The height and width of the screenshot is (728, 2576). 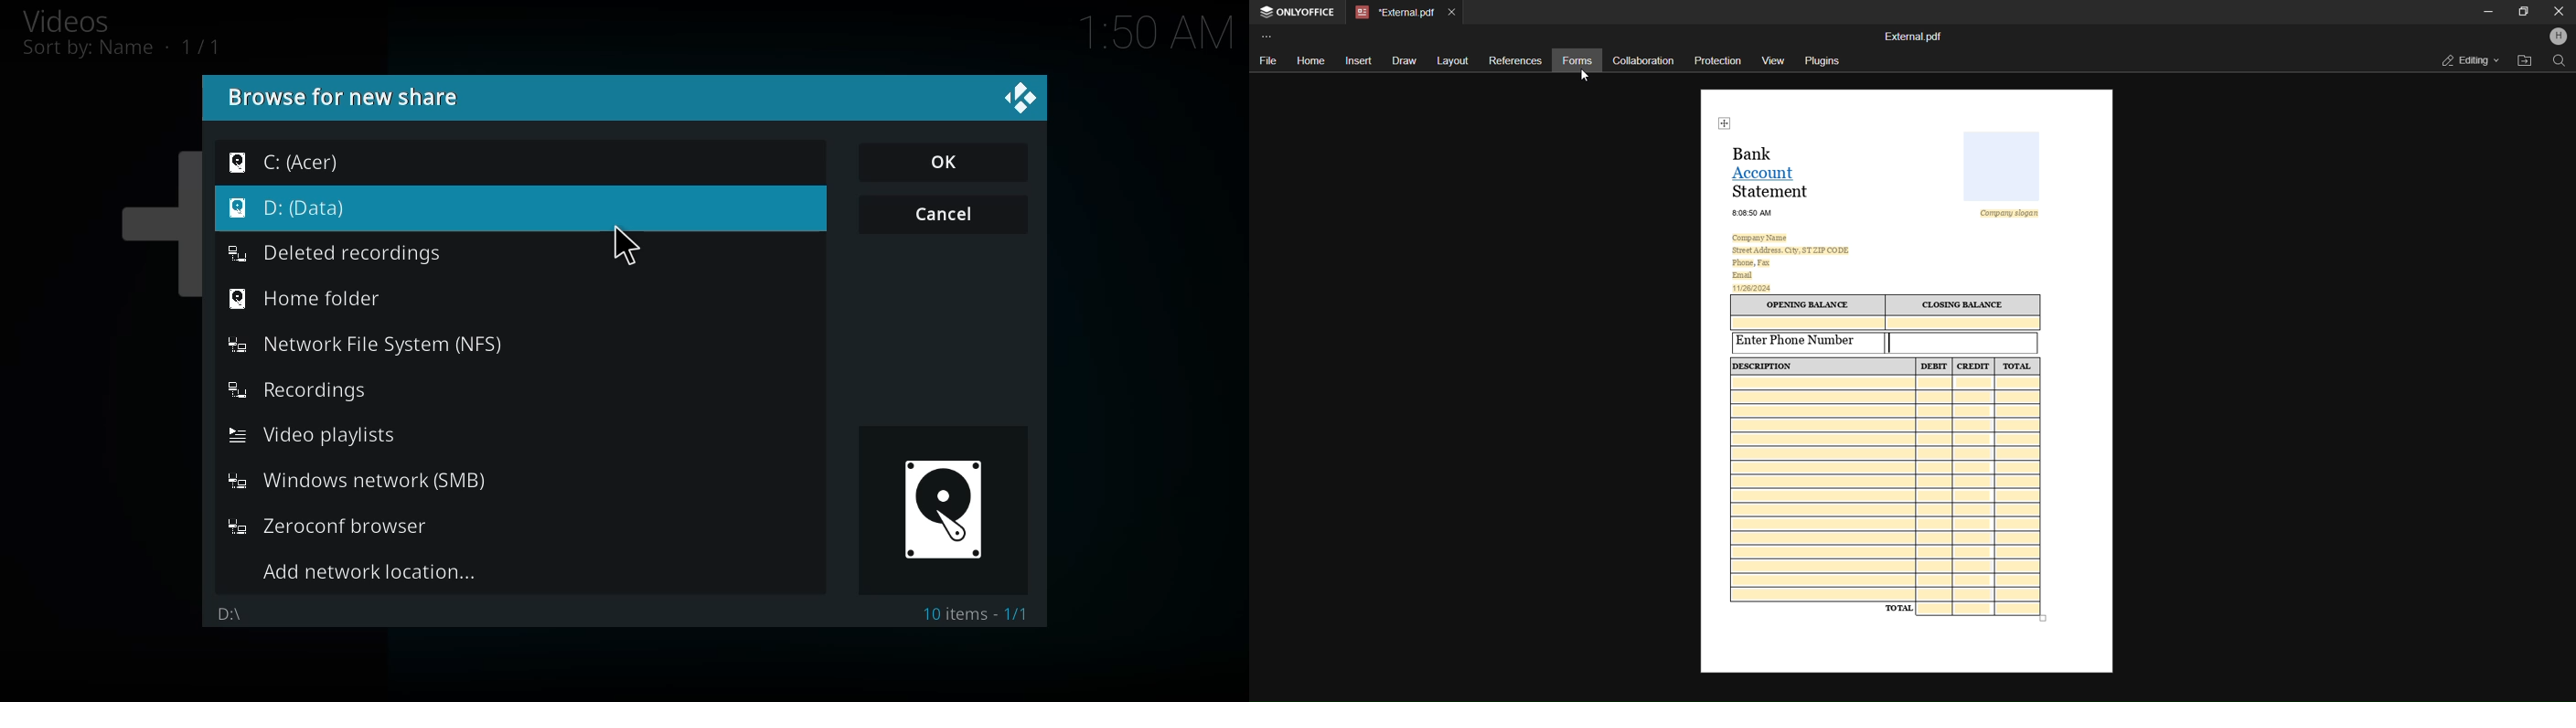 I want to click on cursor, so click(x=623, y=246).